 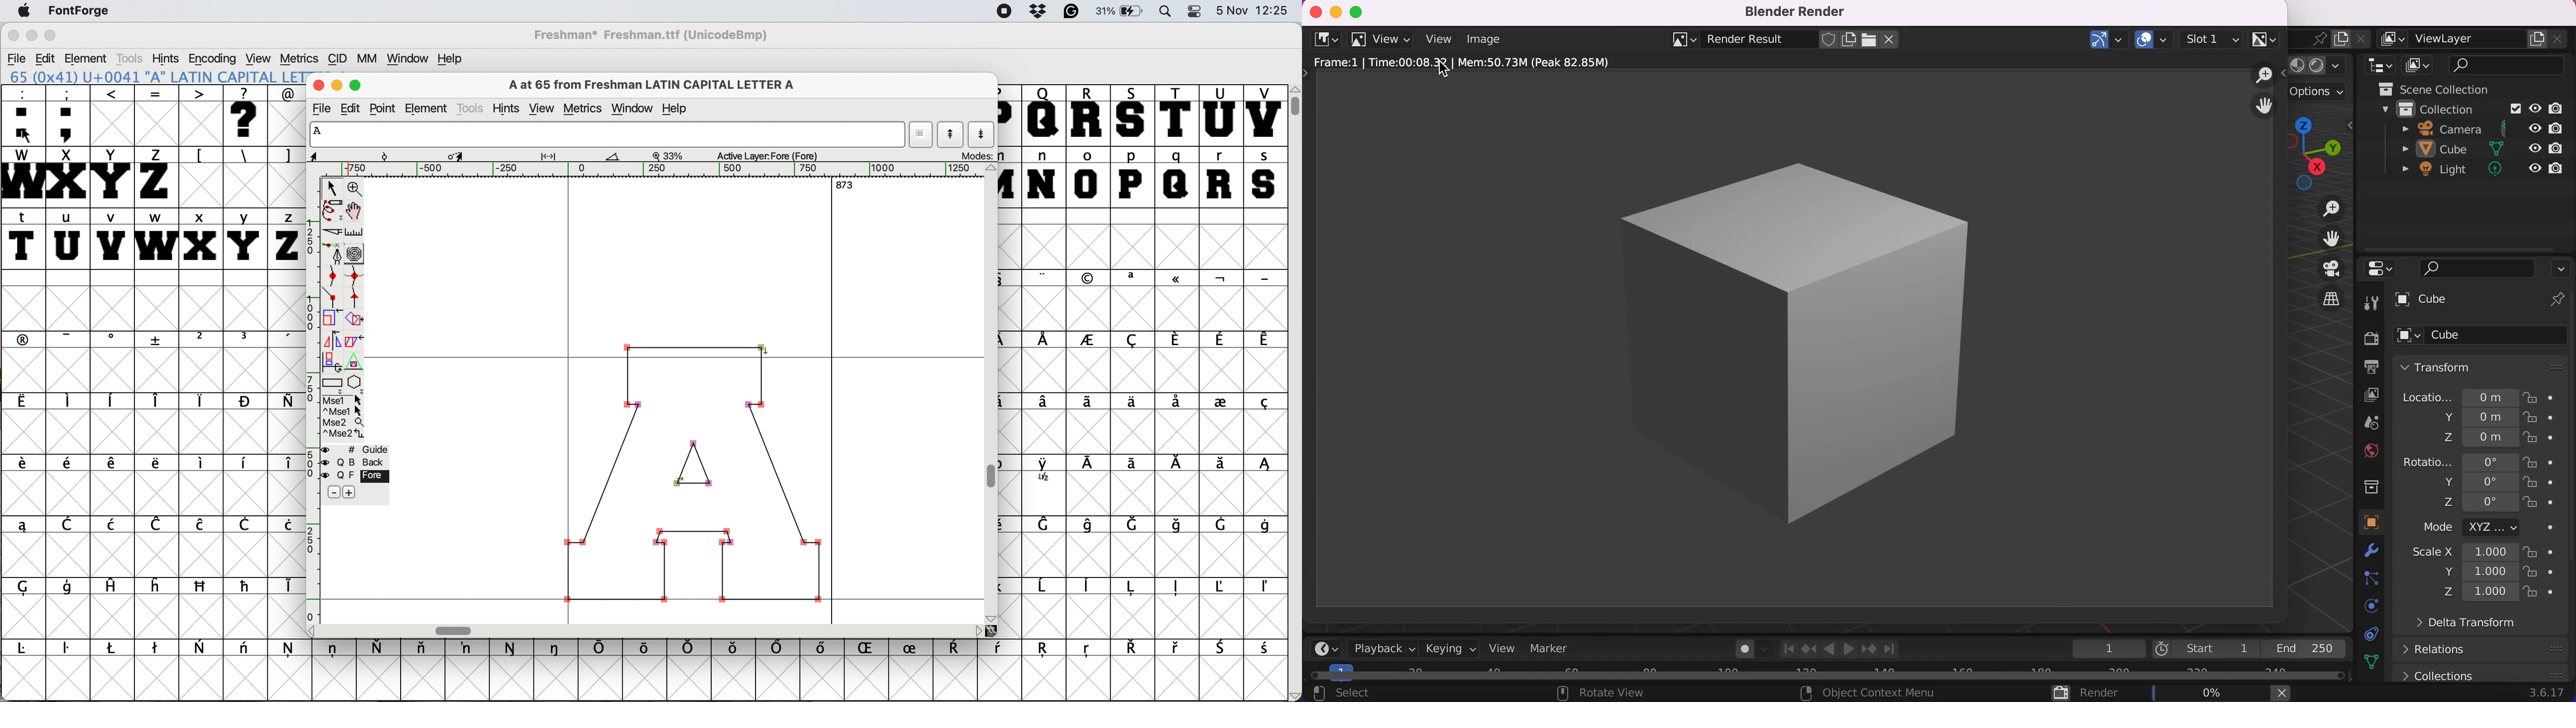 What do you see at coordinates (1090, 400) in the screenshot?
I see `symbol` at bounding box center [1090, 400].